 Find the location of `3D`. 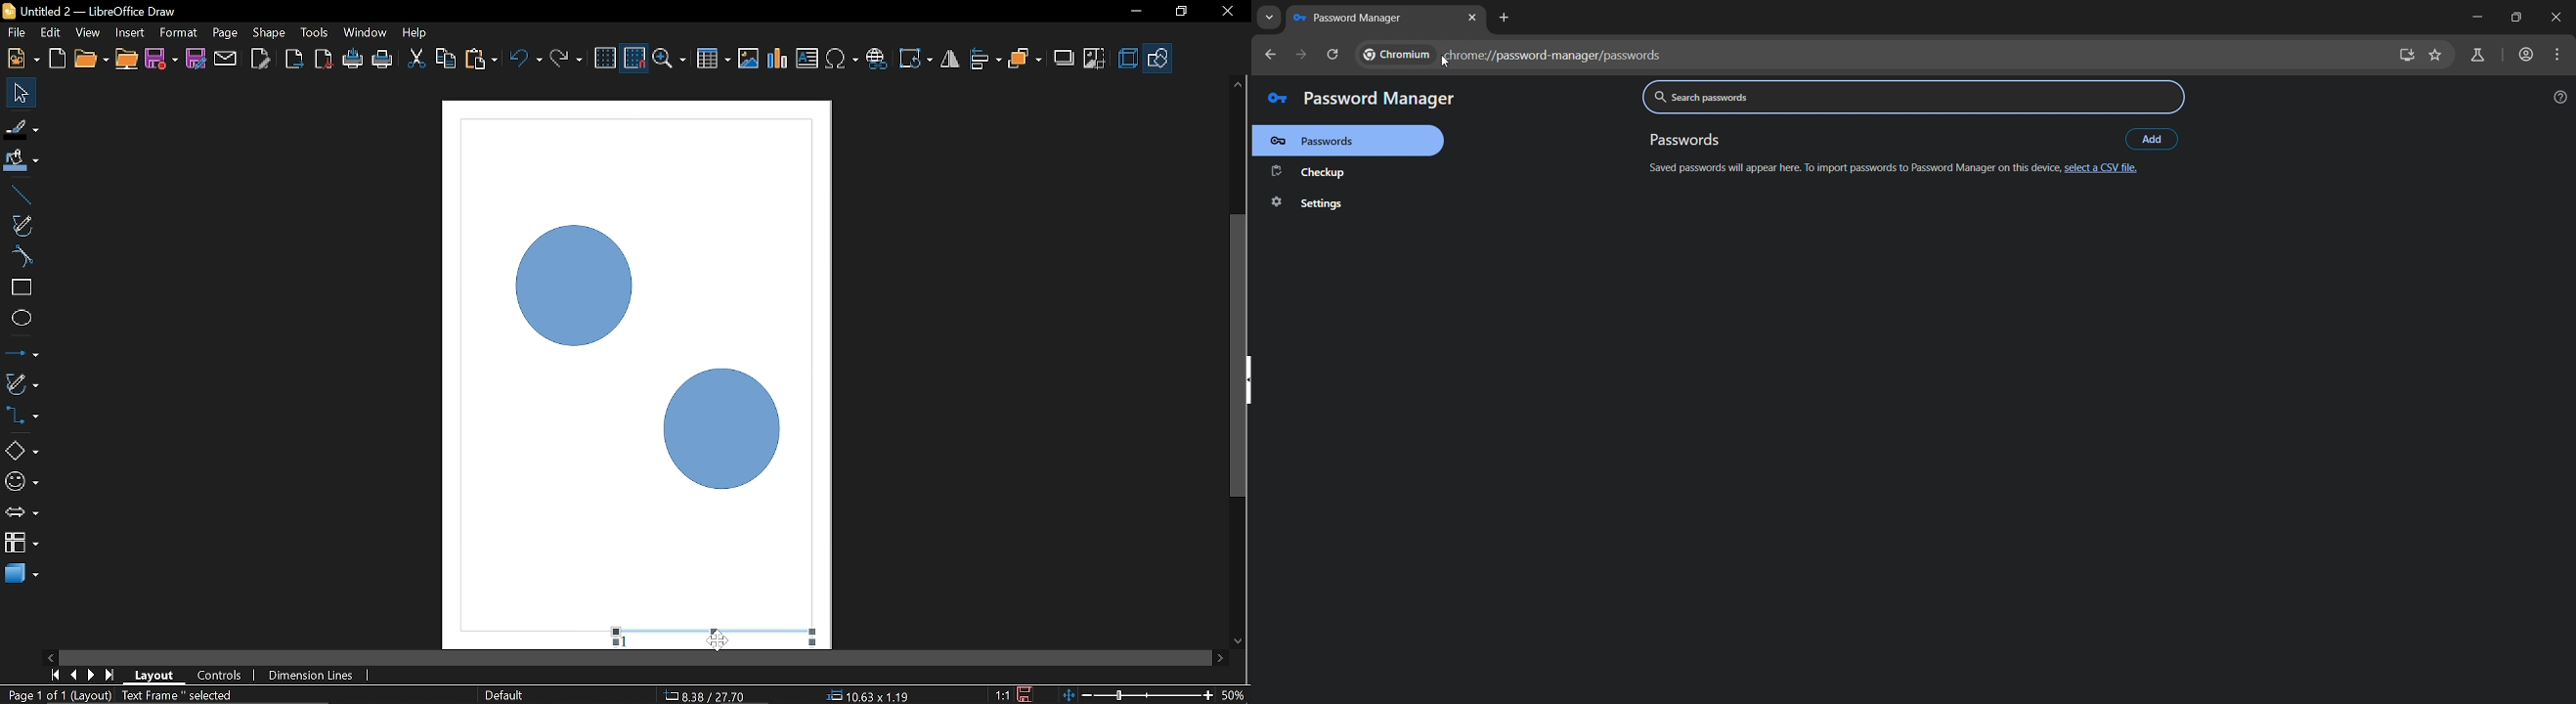

3D is located at coordinates (1128, 60).